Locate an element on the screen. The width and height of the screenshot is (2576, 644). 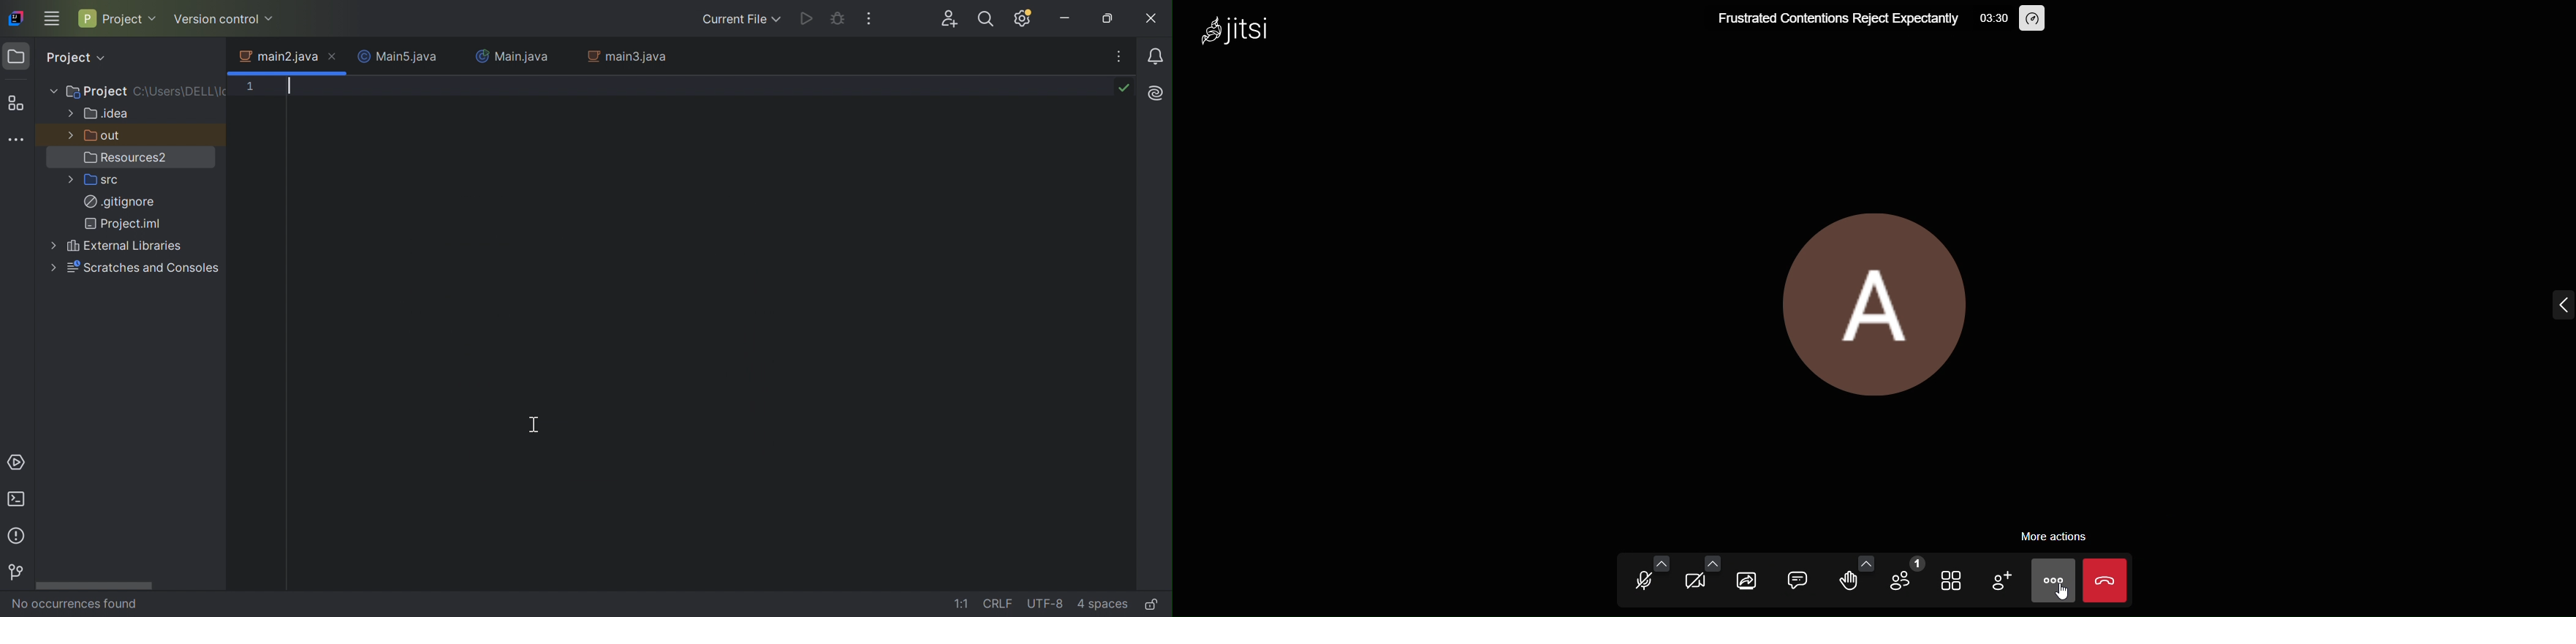
more actions is located at coordinates (2050, 580).